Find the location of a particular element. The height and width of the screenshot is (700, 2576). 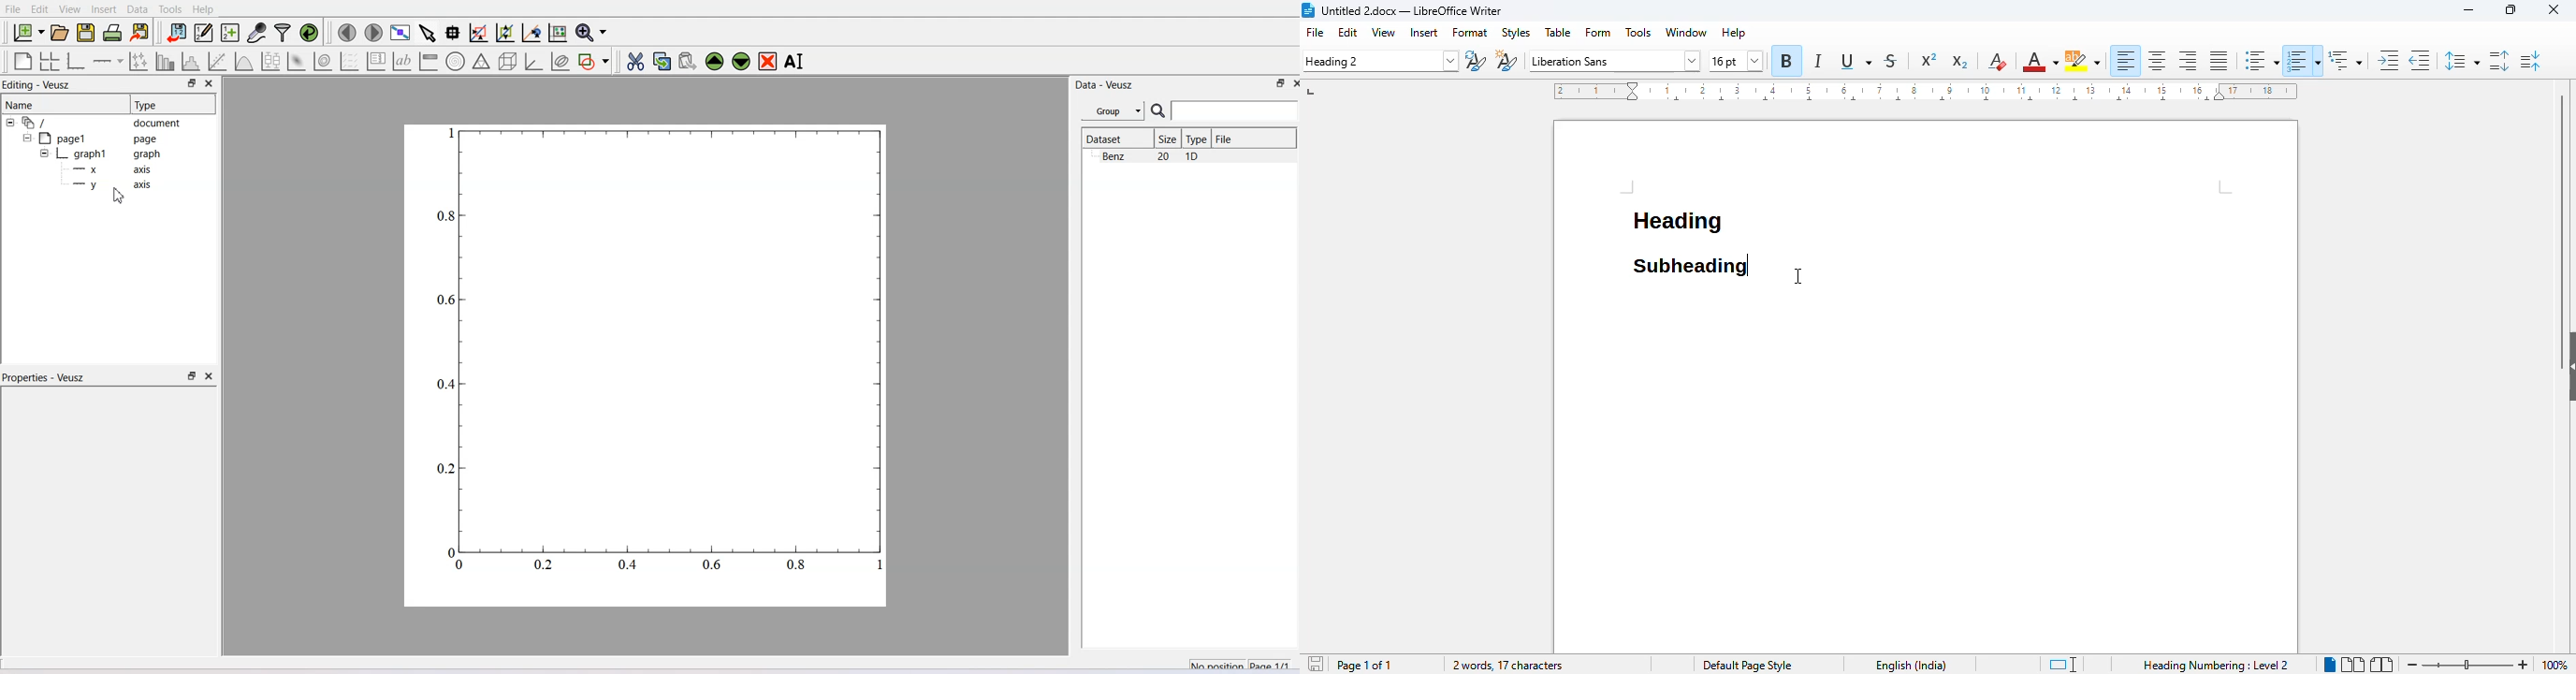

single-page view is located at coordinates (2330, 665).